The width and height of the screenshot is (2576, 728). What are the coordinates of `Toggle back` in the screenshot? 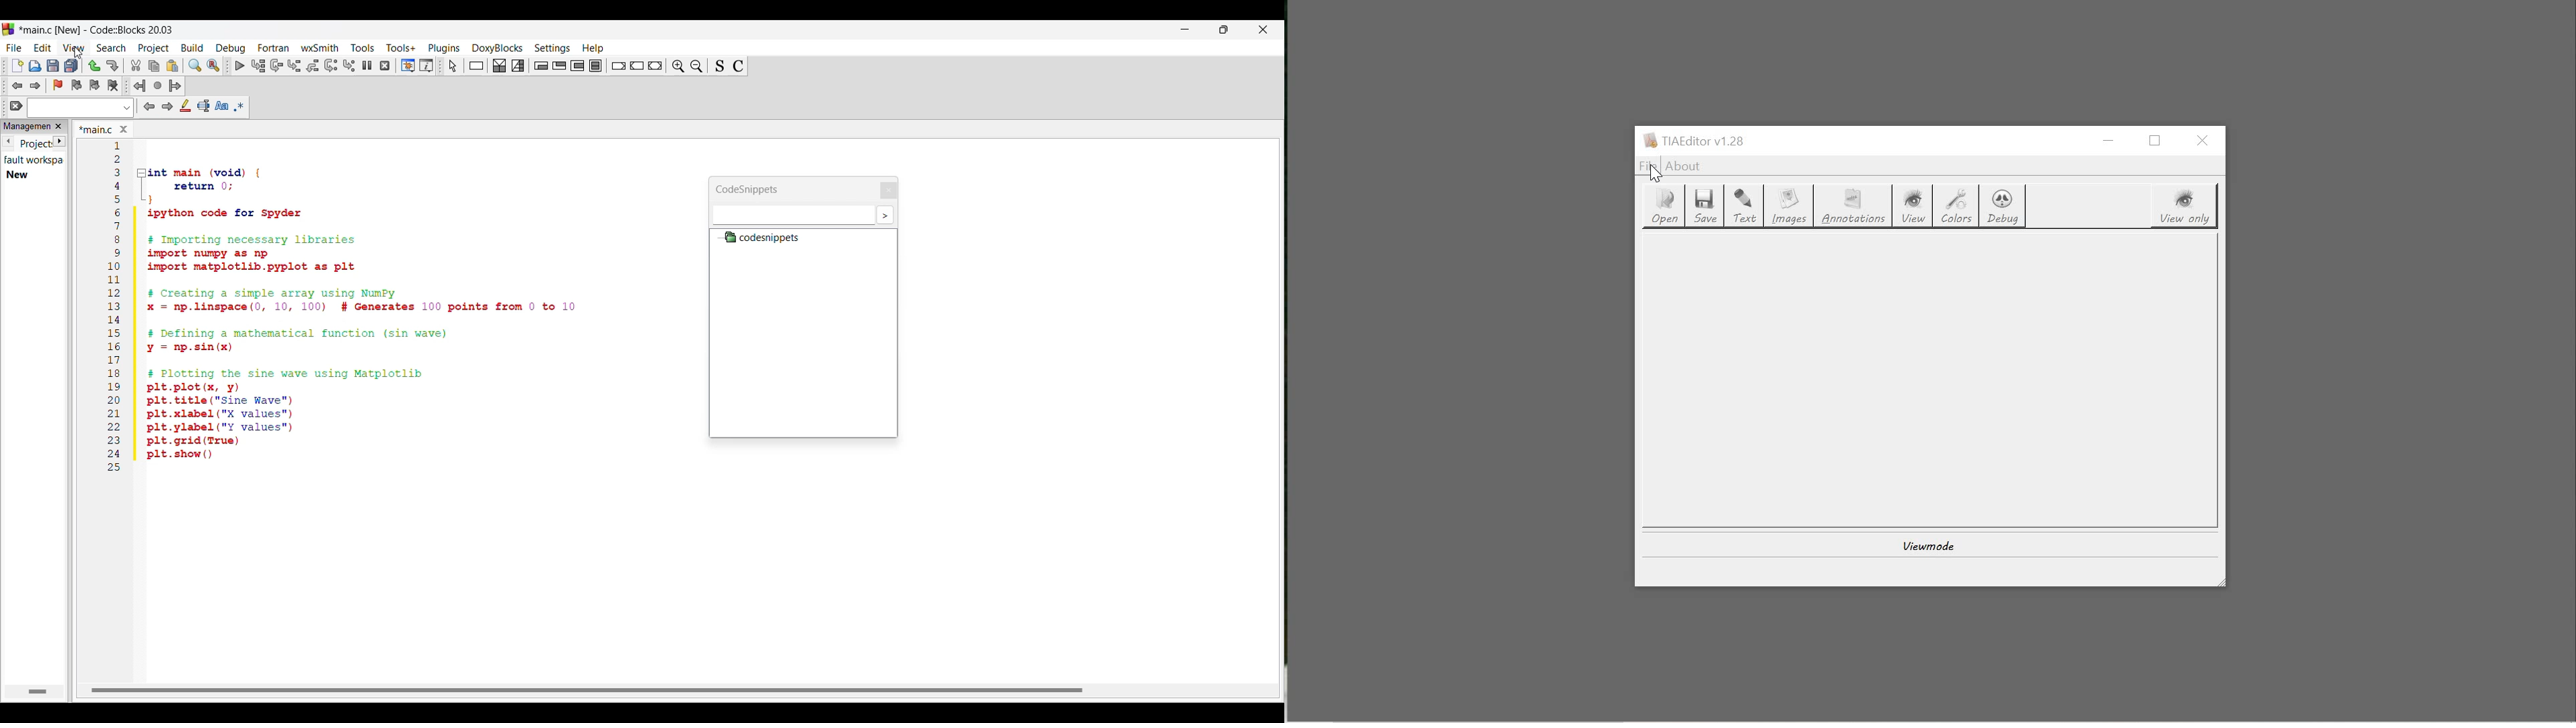 It's located at (17, 86).